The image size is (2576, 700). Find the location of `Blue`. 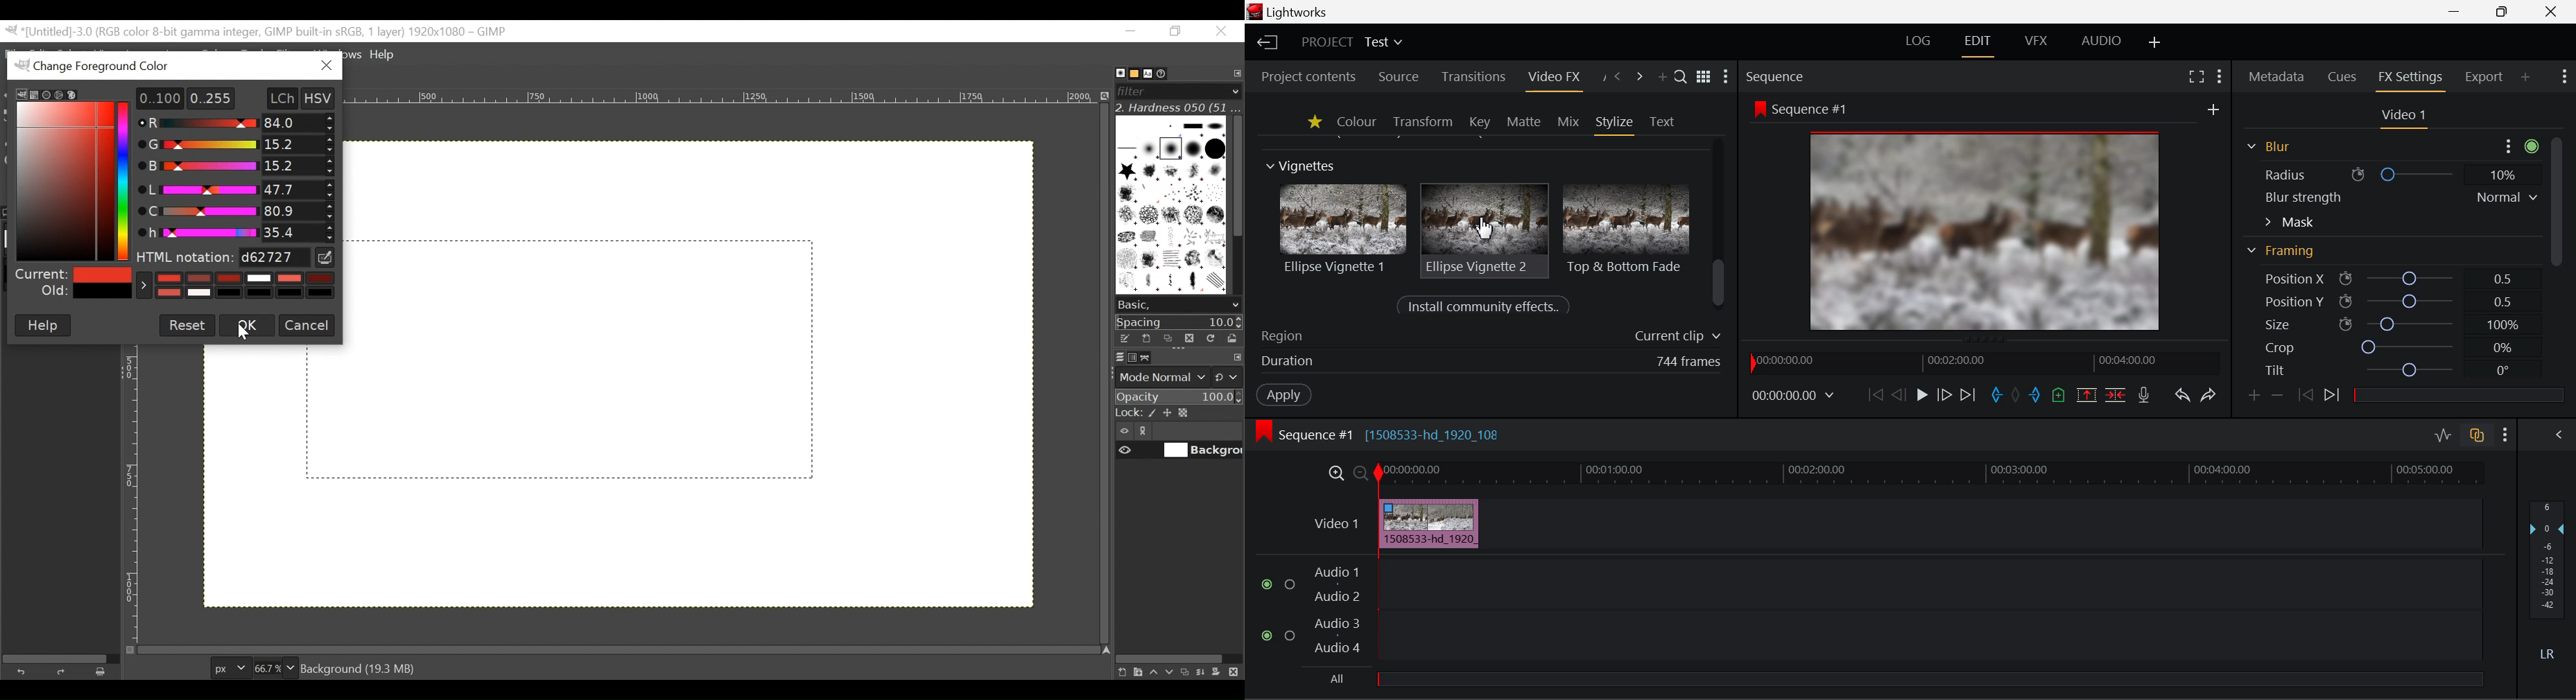

Blue is located at coordinates (235, 165).